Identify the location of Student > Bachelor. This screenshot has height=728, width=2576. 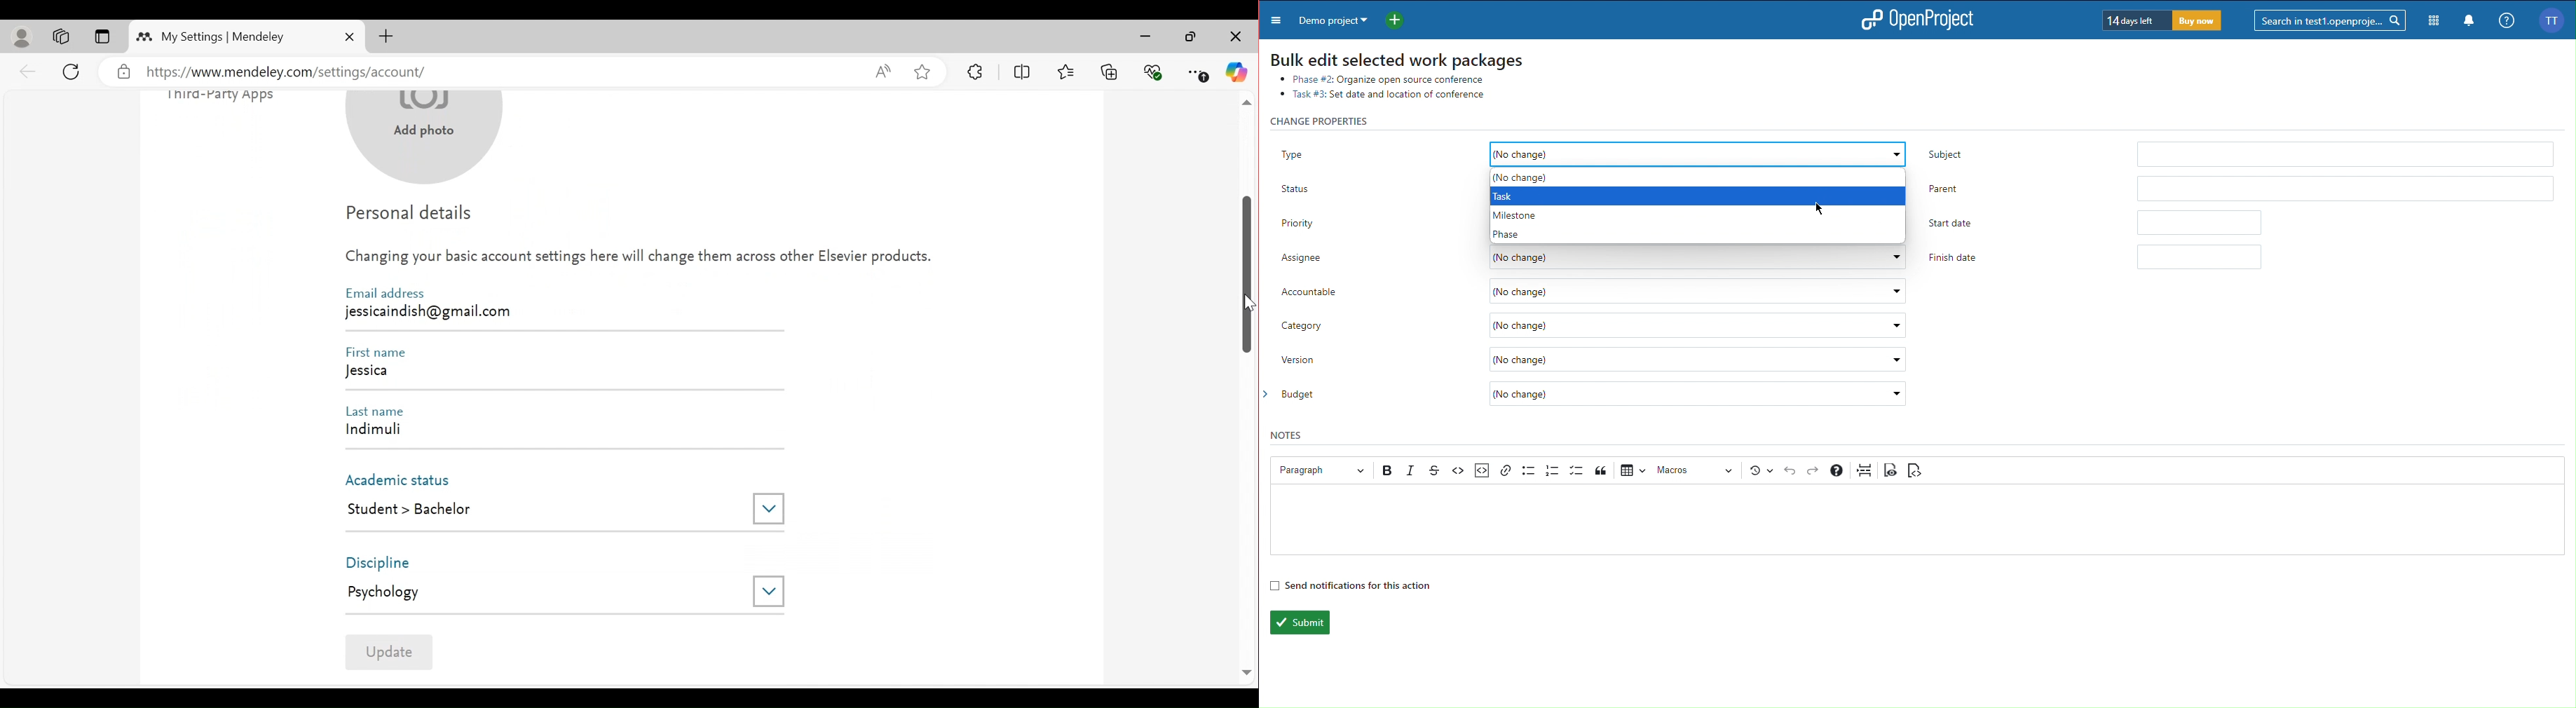
(540, 510).